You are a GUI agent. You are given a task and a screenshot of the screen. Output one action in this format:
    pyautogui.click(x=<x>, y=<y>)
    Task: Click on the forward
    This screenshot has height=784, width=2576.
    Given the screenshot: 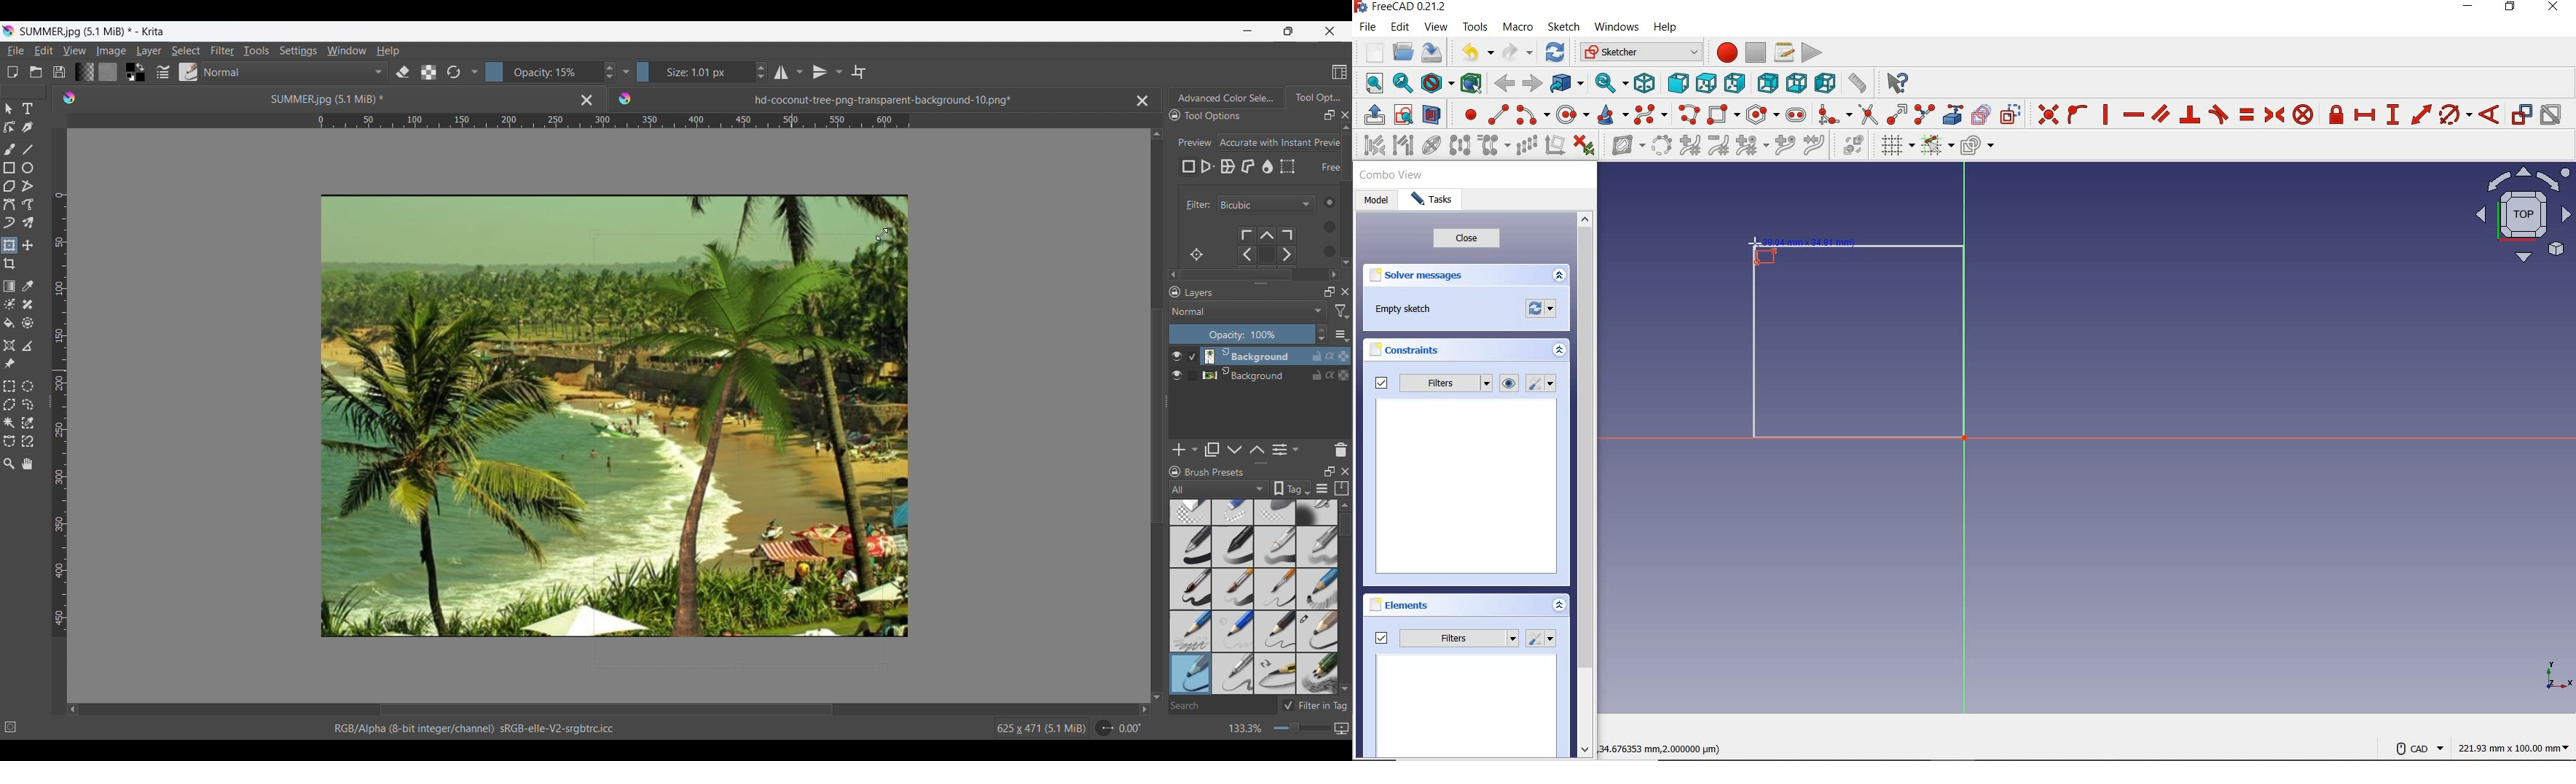 What is the action you would take?
    pyautogui.click(x=1533, y=84)
    